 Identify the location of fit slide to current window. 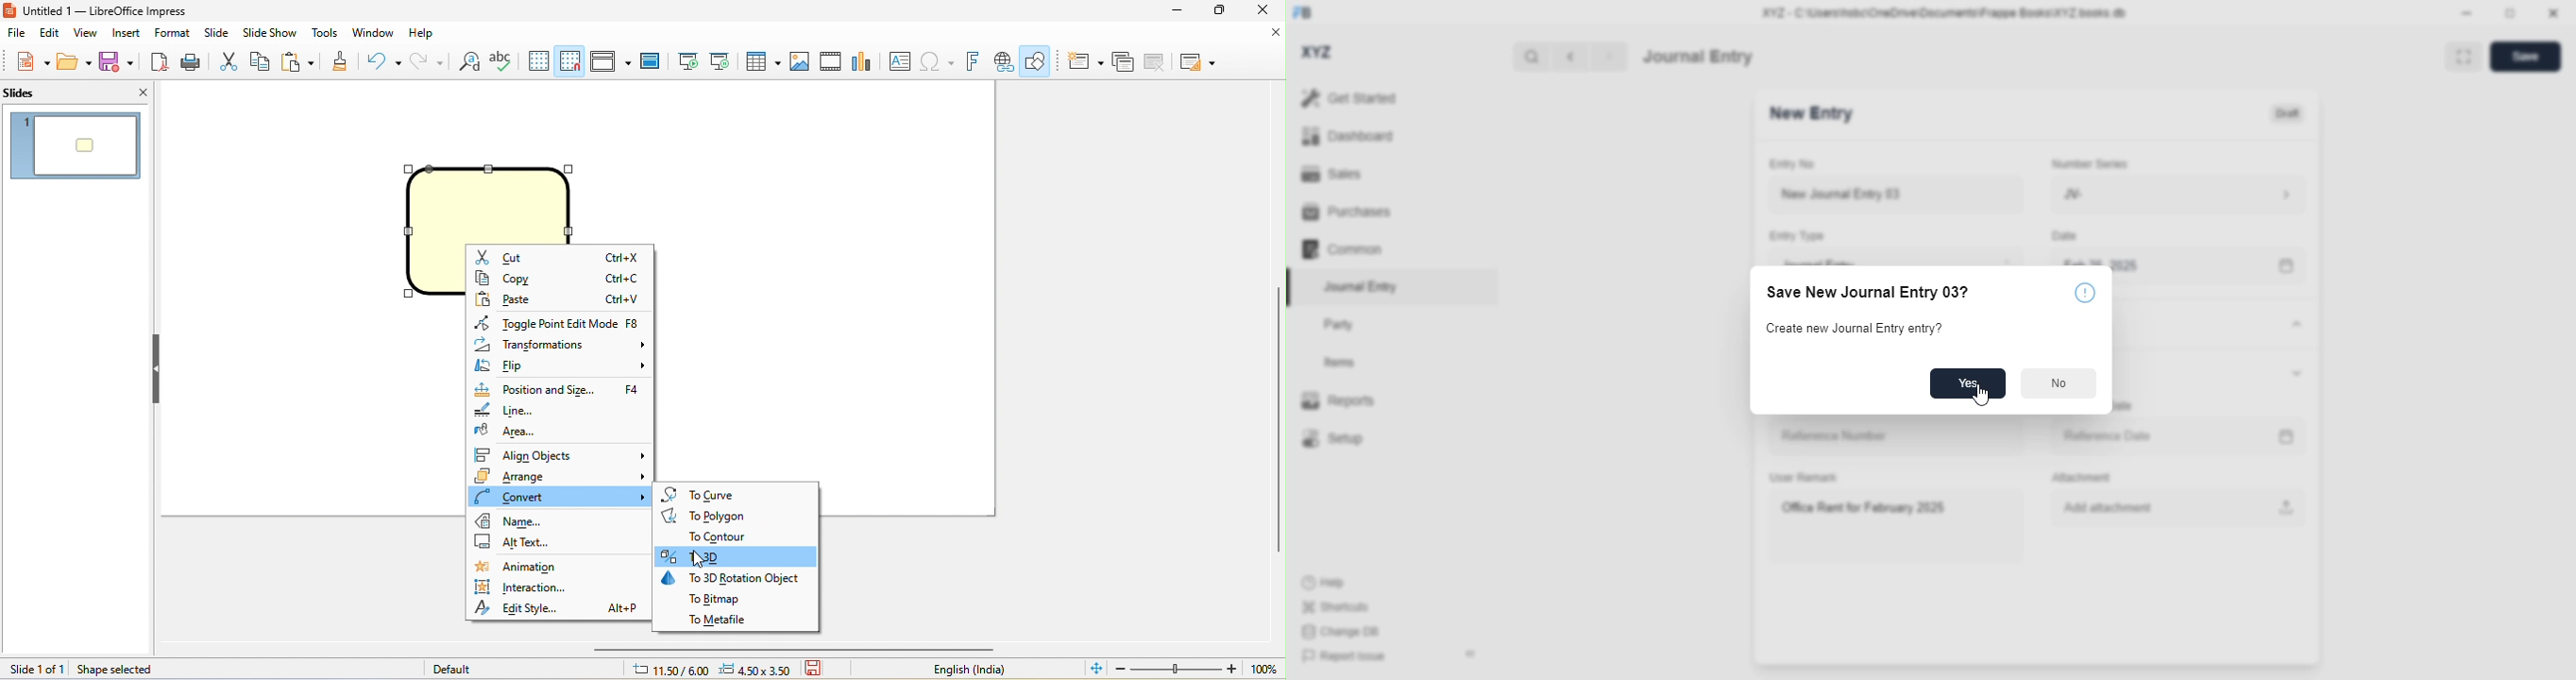
(1095, 670).